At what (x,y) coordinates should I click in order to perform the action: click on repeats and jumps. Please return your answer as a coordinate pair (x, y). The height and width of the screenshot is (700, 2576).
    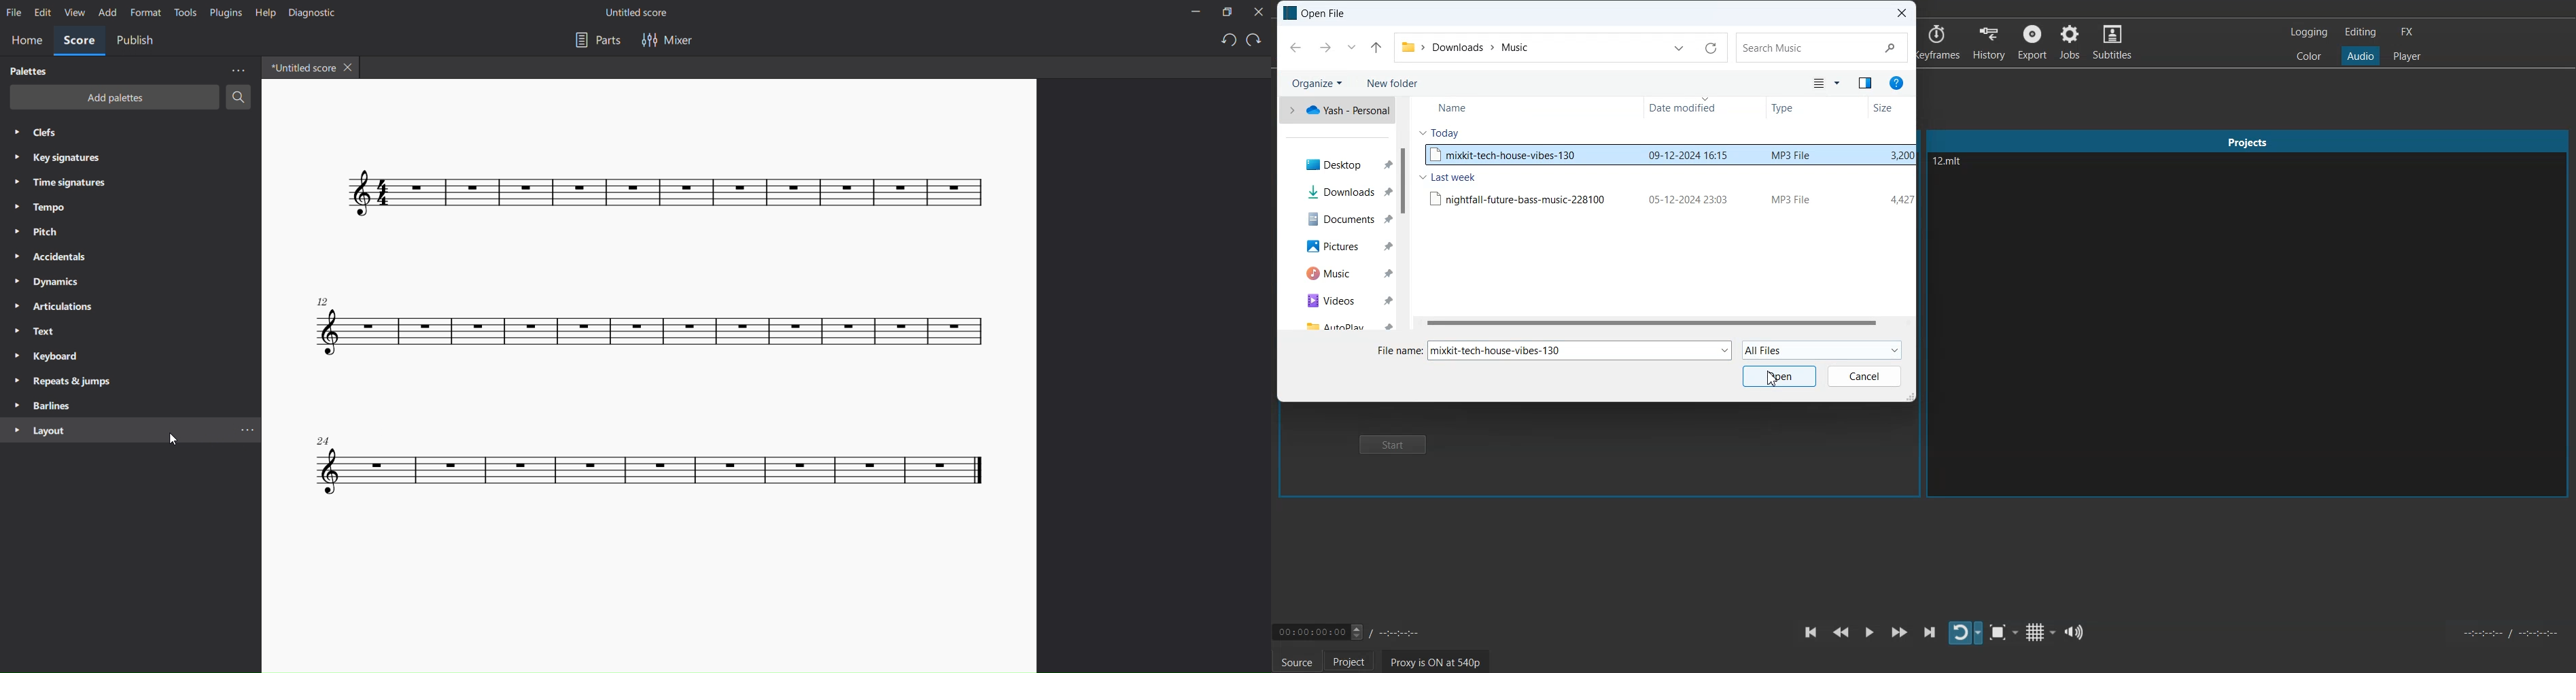
    Looking at the image, I should click on (69, 381).